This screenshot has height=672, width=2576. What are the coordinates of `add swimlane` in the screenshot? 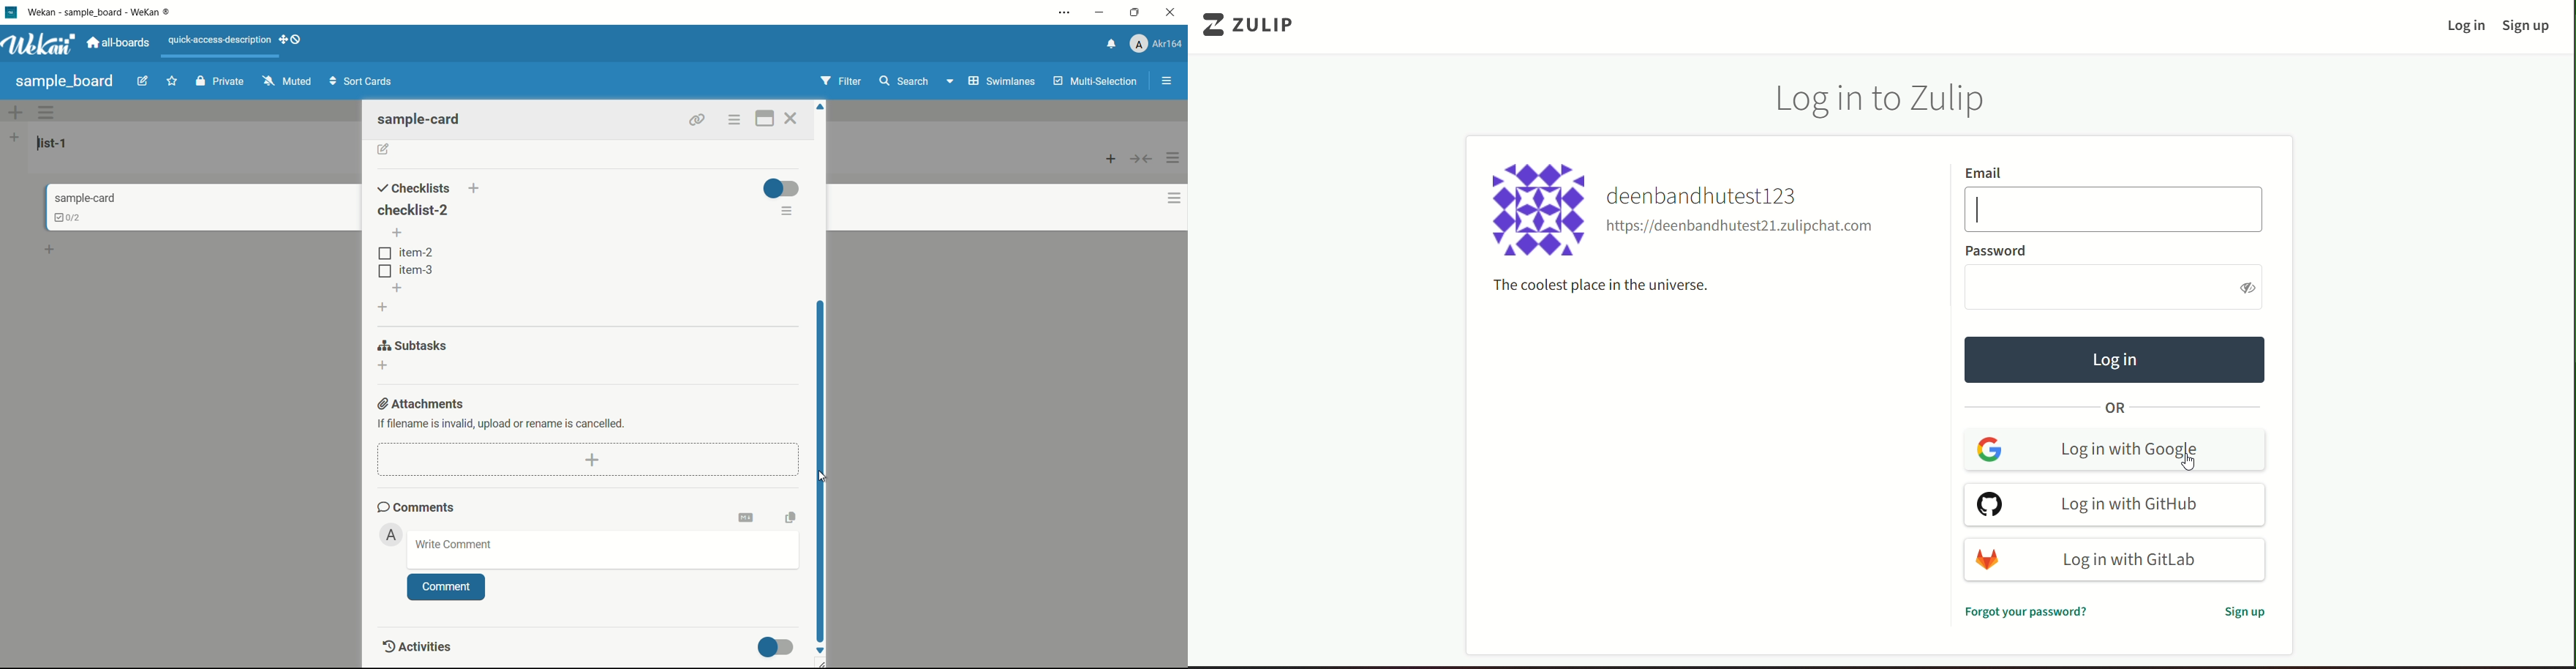 It's located at (16, 112).